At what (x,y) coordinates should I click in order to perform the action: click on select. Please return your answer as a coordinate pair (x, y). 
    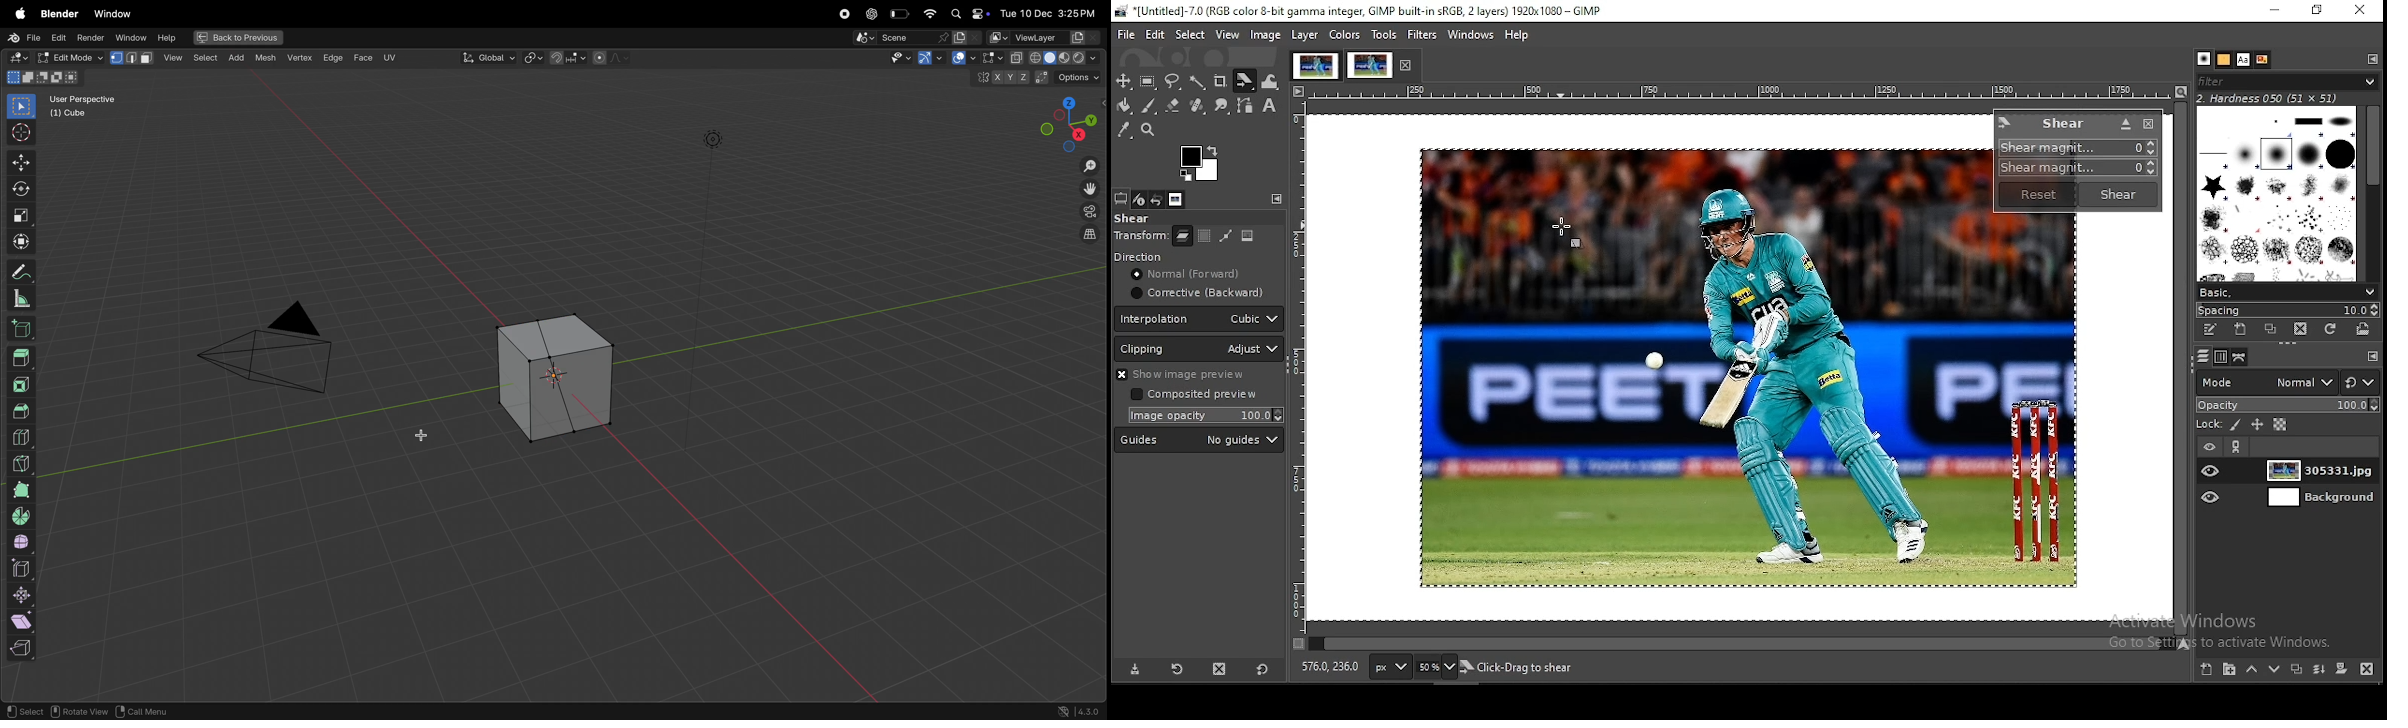
    Looking at the image, I should click on (1190, 33).